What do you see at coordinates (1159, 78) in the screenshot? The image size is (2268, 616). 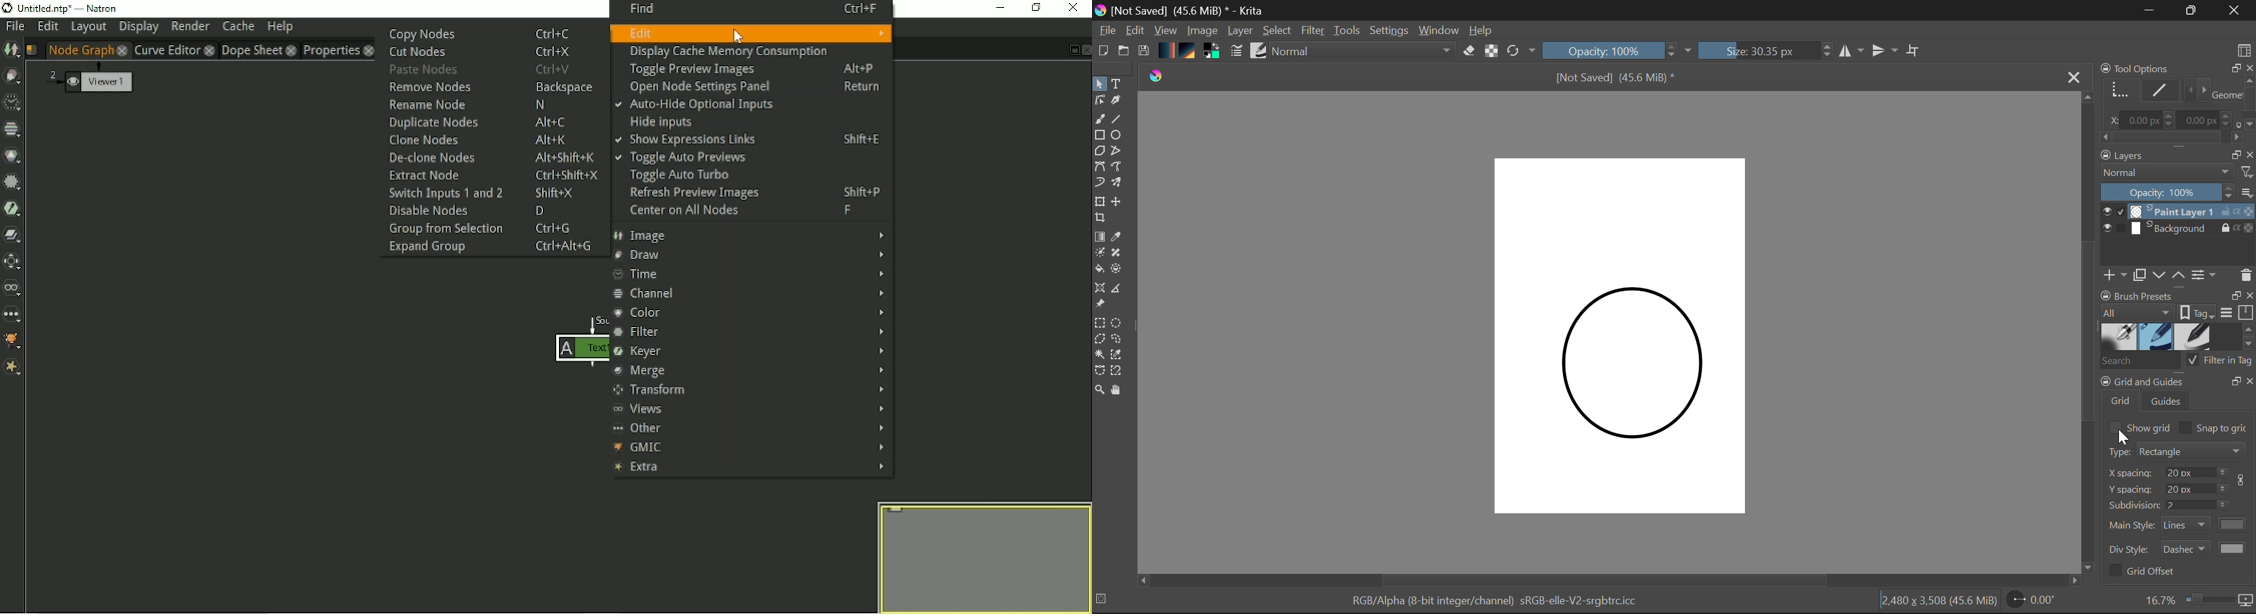 I see `logo` at bounding box center [1159, 78].